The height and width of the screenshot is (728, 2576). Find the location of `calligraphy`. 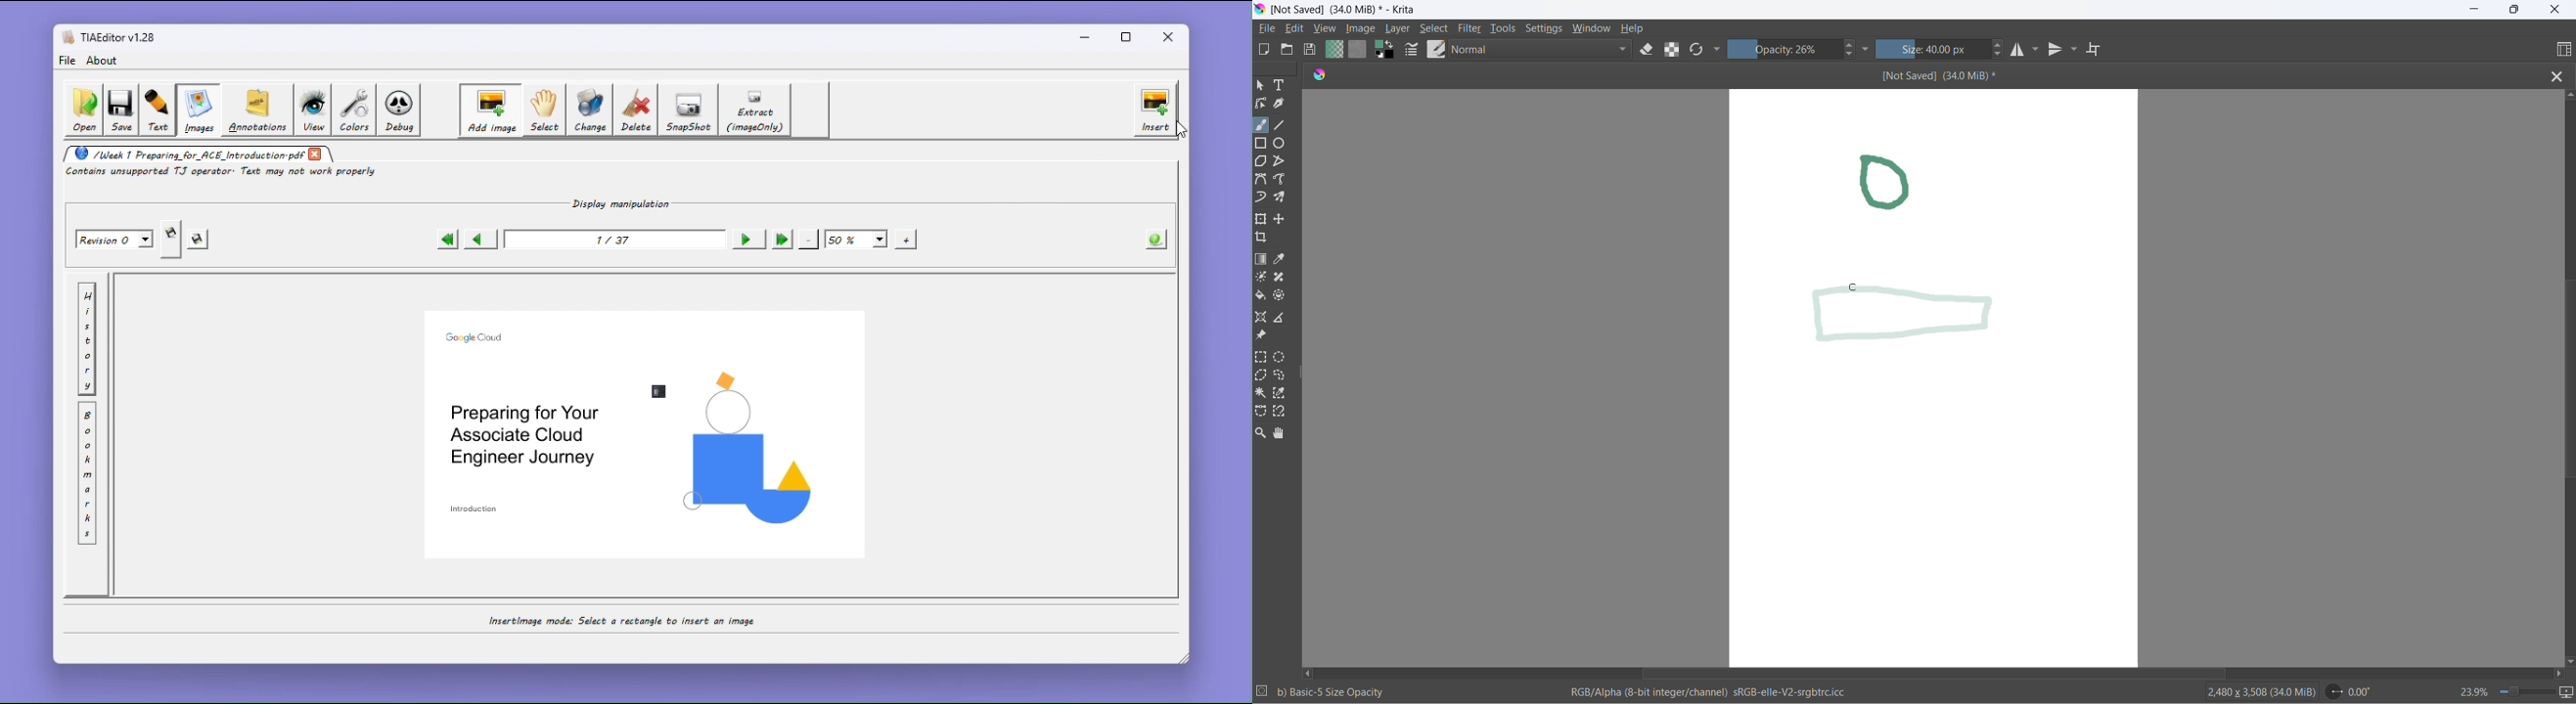

calligraphy is located at coordinates (1285, 105).